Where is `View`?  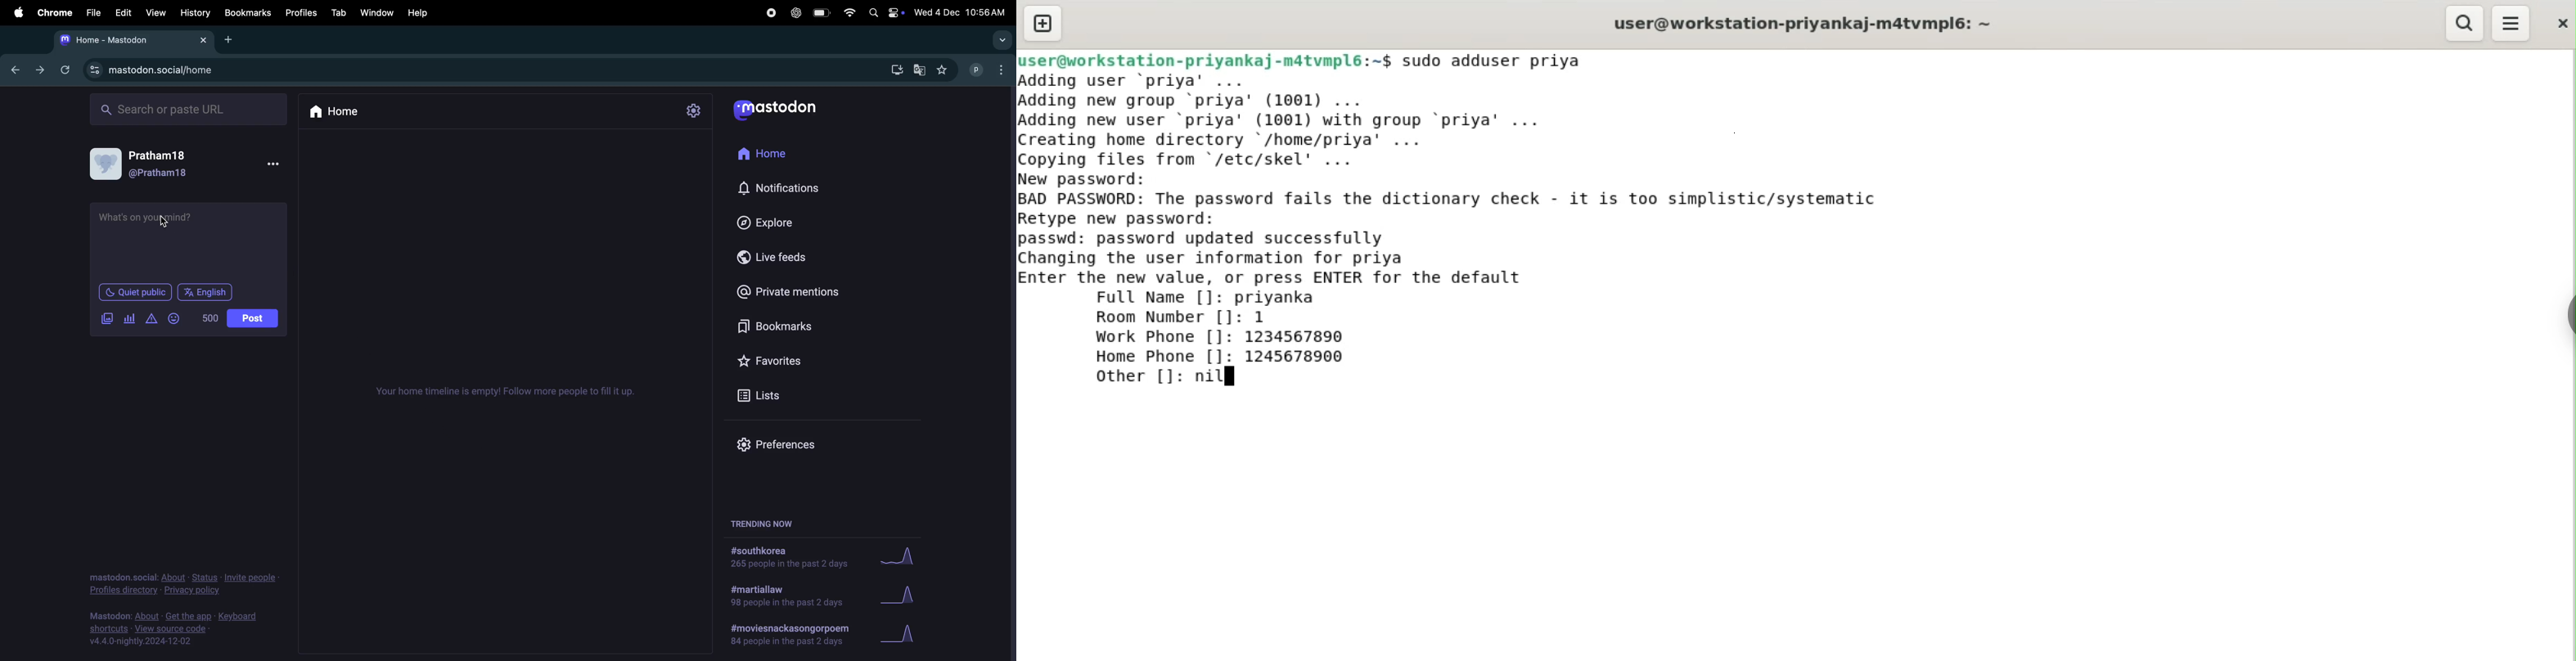
View is located at coordinates (157, 11).